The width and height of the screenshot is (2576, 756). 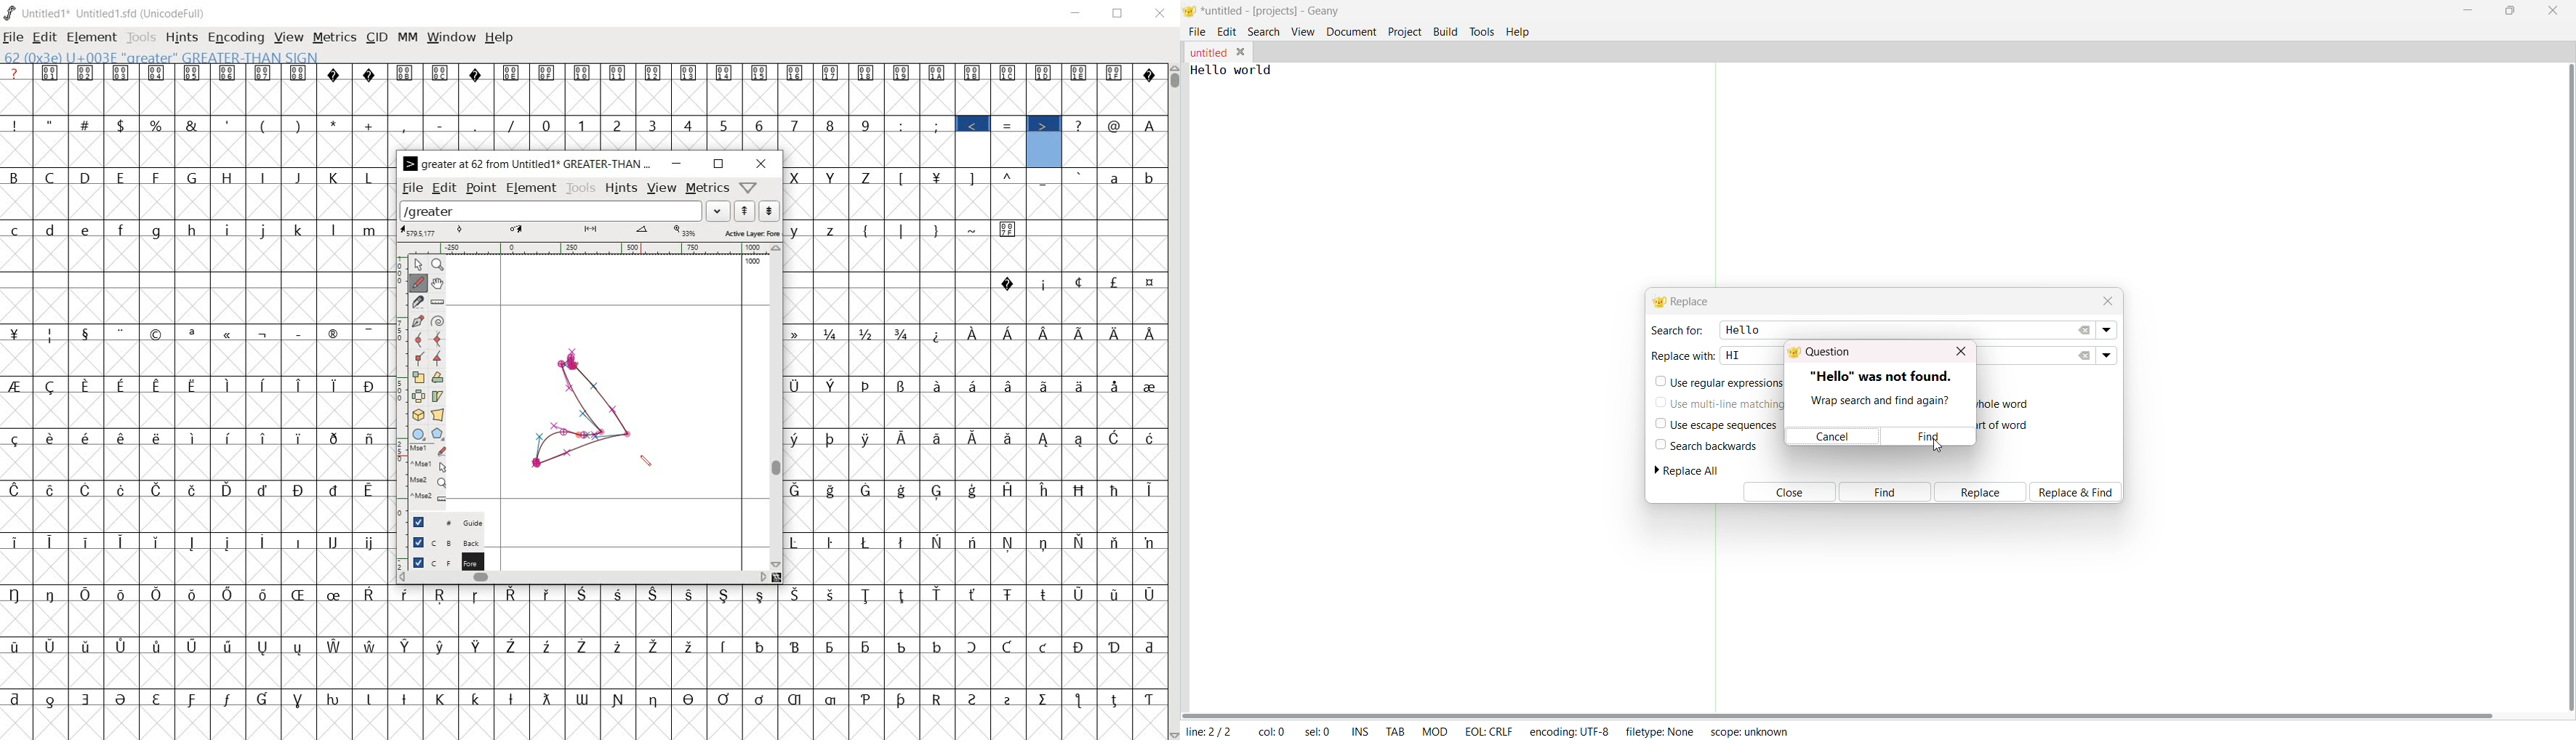 What do you see at coordinates (622, 189) in the screenshot?
I see `hints` at bounding box center [622, 189].